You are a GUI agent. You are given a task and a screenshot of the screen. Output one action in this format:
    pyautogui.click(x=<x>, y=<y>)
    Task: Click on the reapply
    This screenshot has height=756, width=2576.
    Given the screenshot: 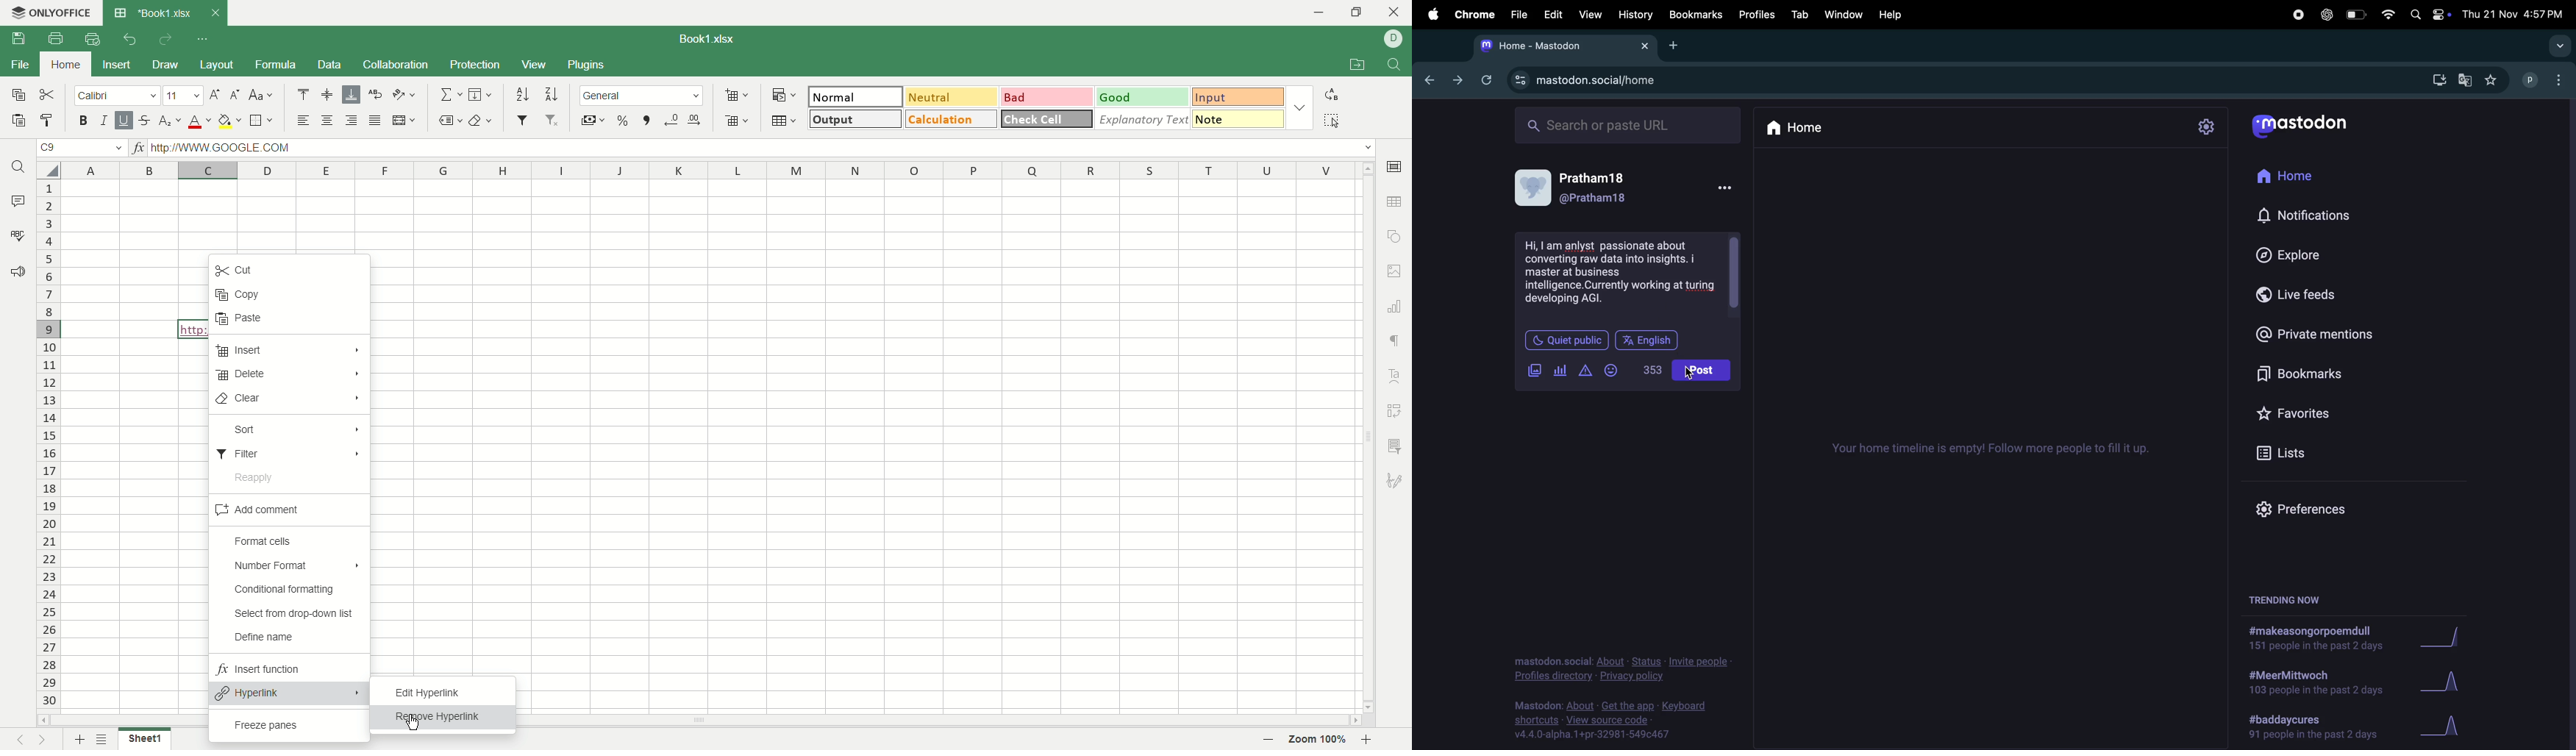 What is the action you would take?
    pyautogui.click(x=262, y=479)
    